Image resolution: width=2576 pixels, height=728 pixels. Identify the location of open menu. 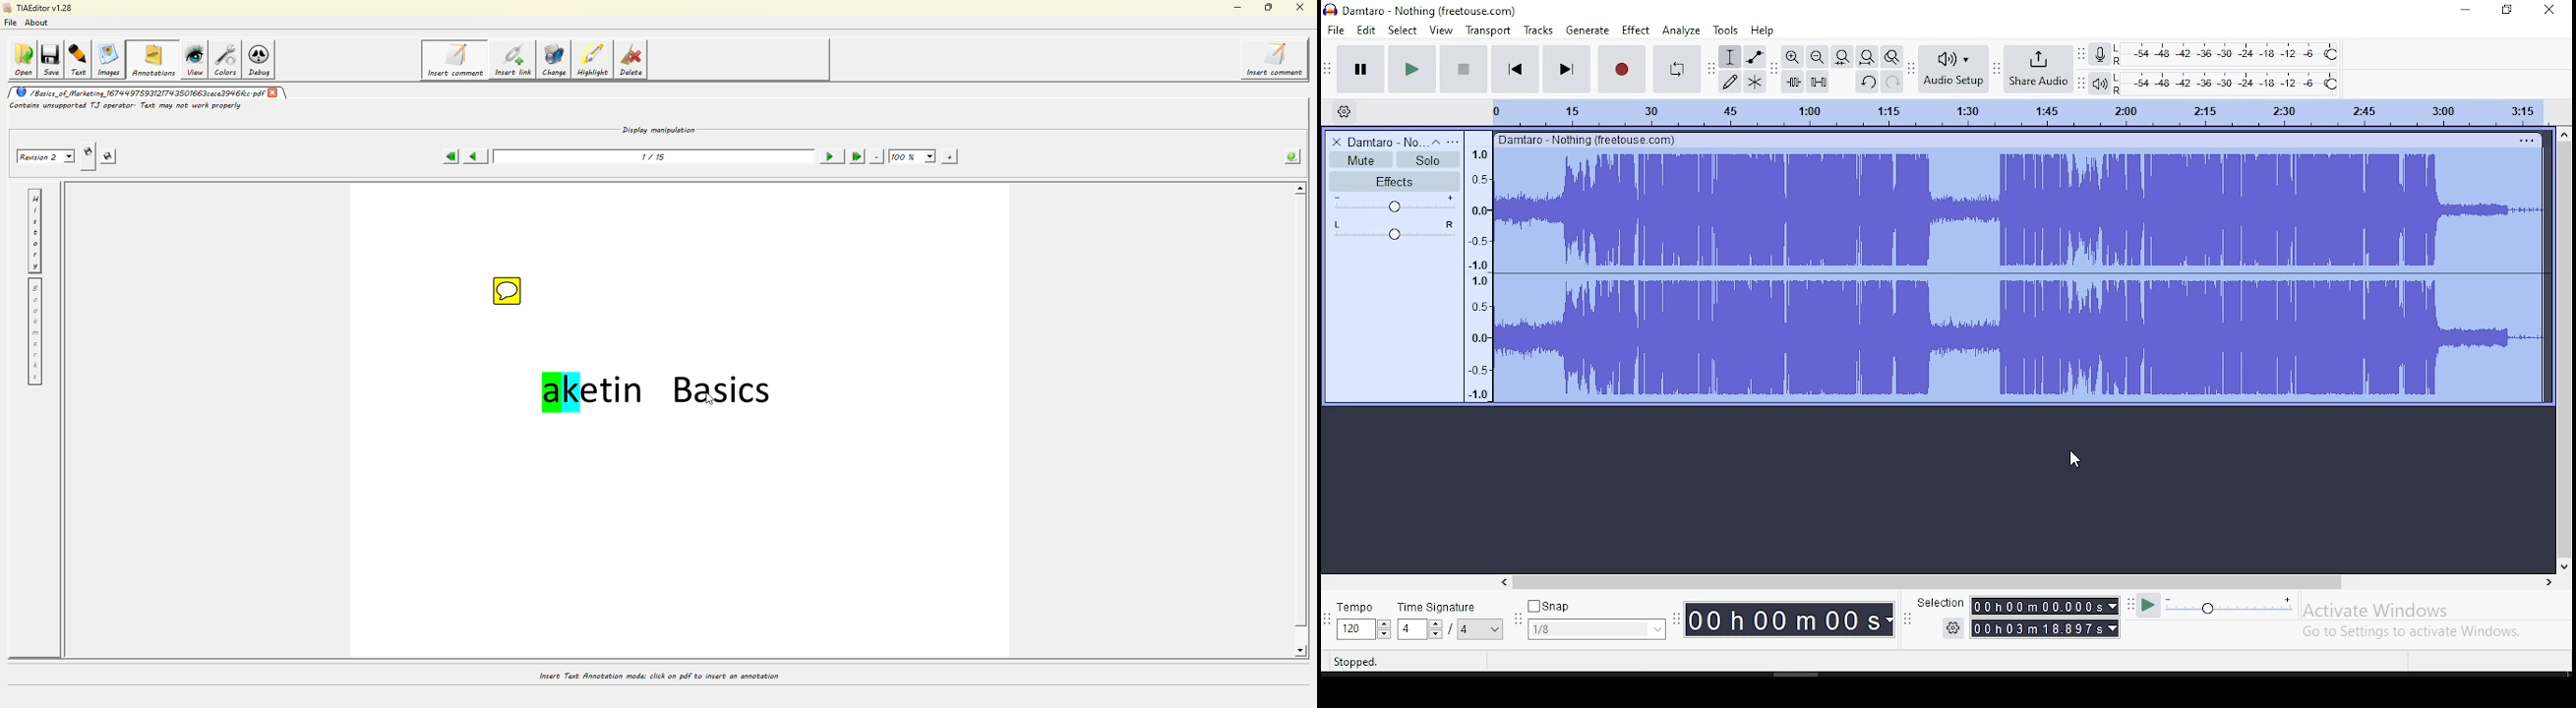
(1456, 141).